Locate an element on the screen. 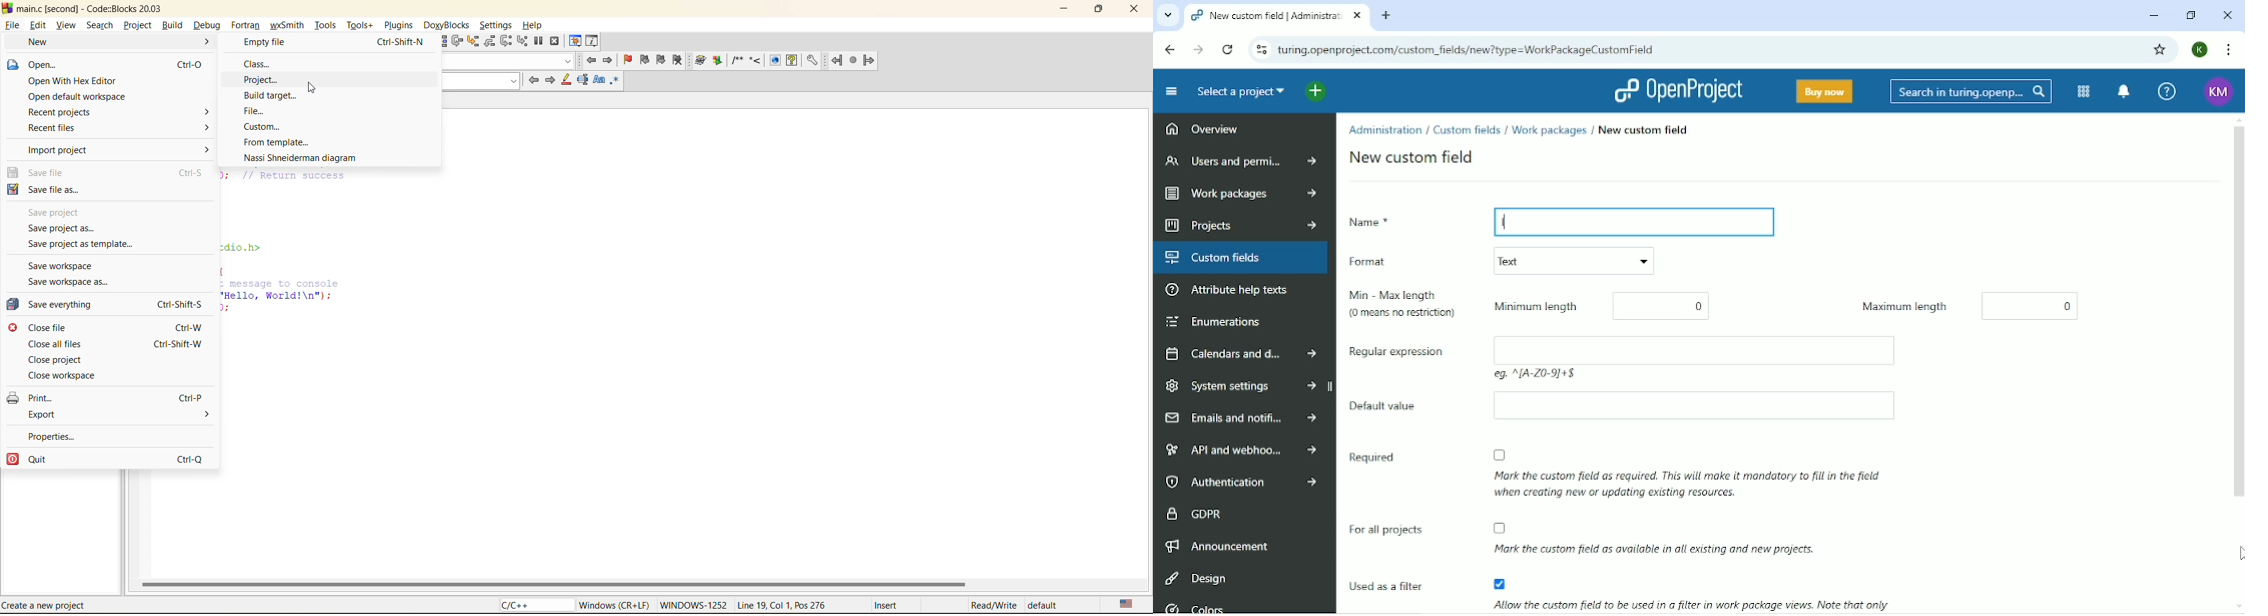 This screenshot has height=616, width=2268. next is located at coordinates (552, 81).